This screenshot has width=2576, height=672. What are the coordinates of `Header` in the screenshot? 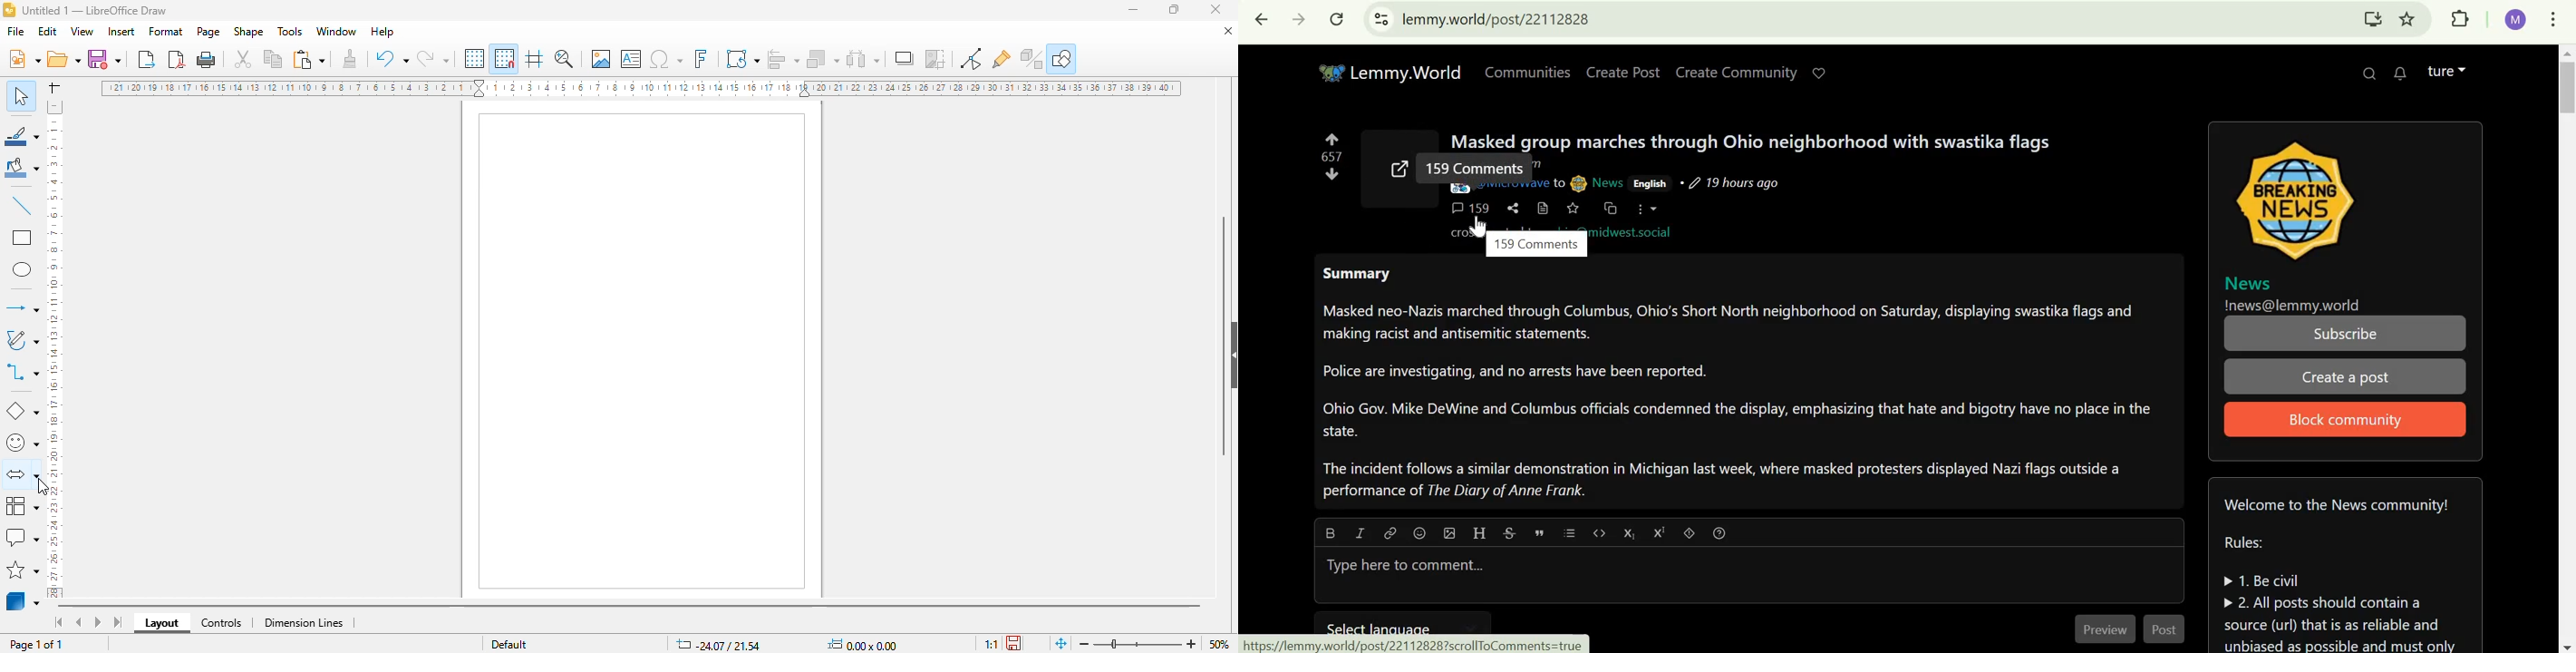 It's located at (1481, 532).